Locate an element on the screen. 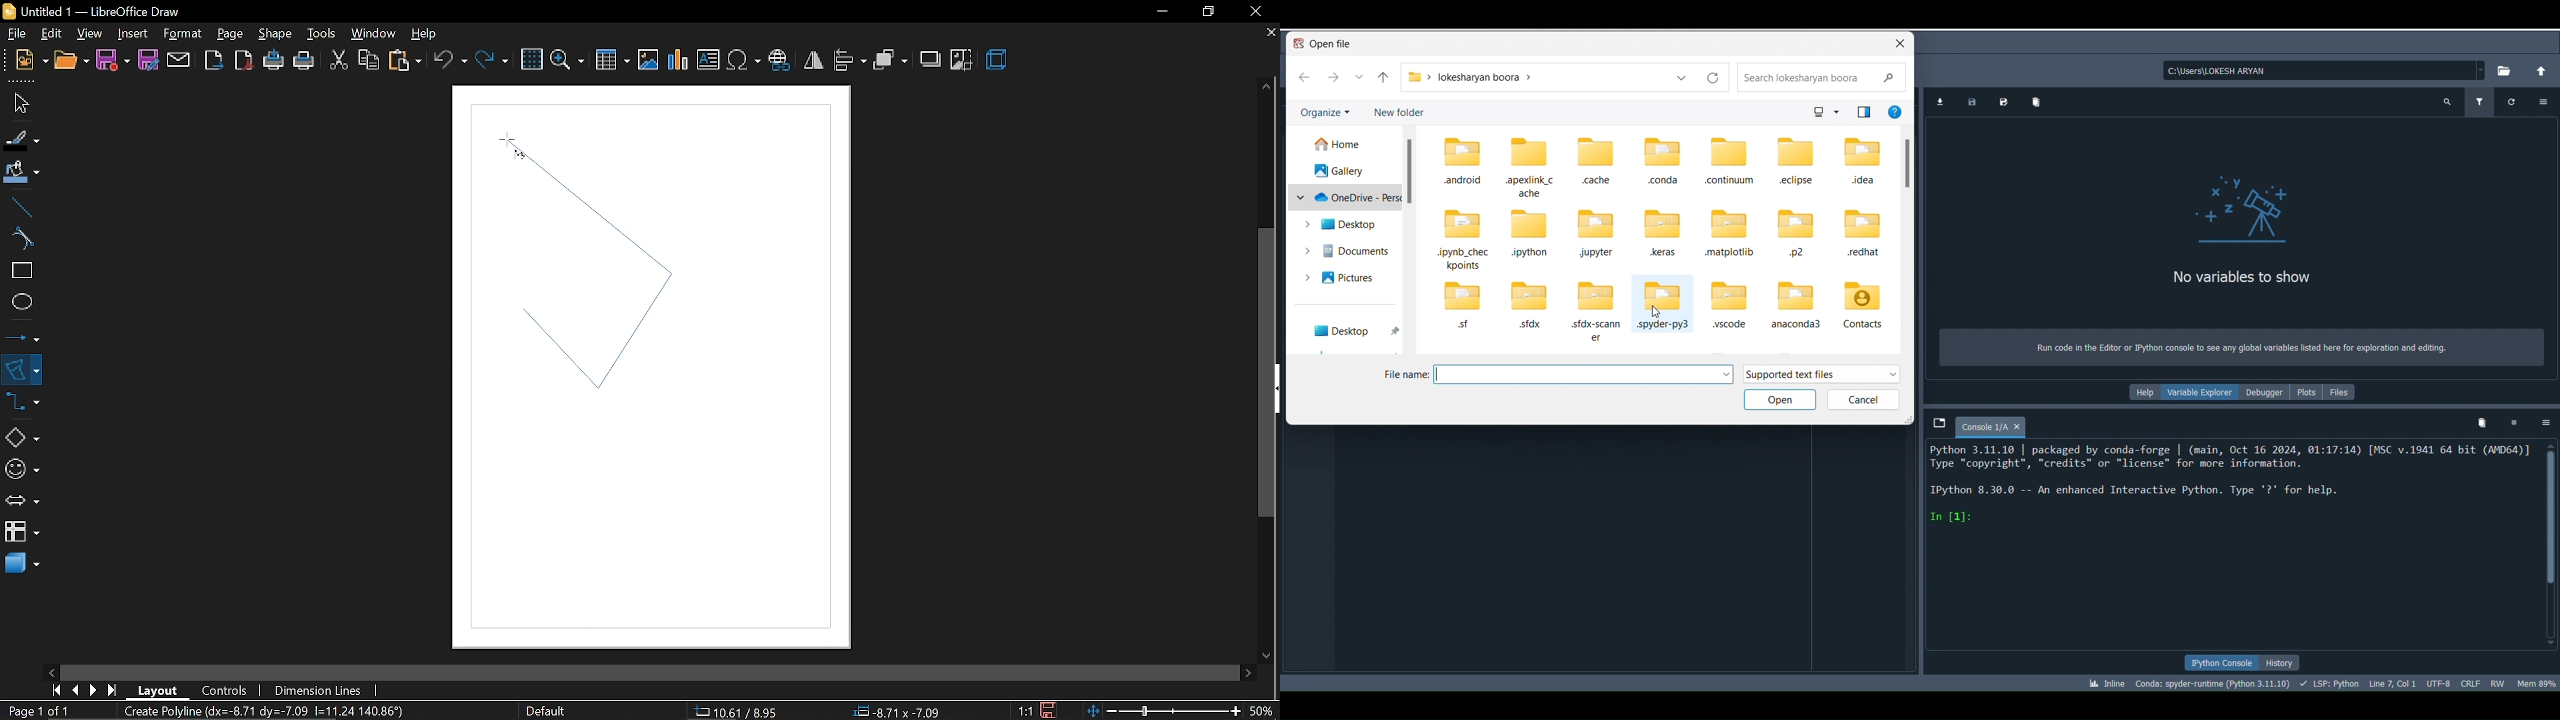 This screenshot has width=2576, height=728. save as is located at coordinates (148, 61).